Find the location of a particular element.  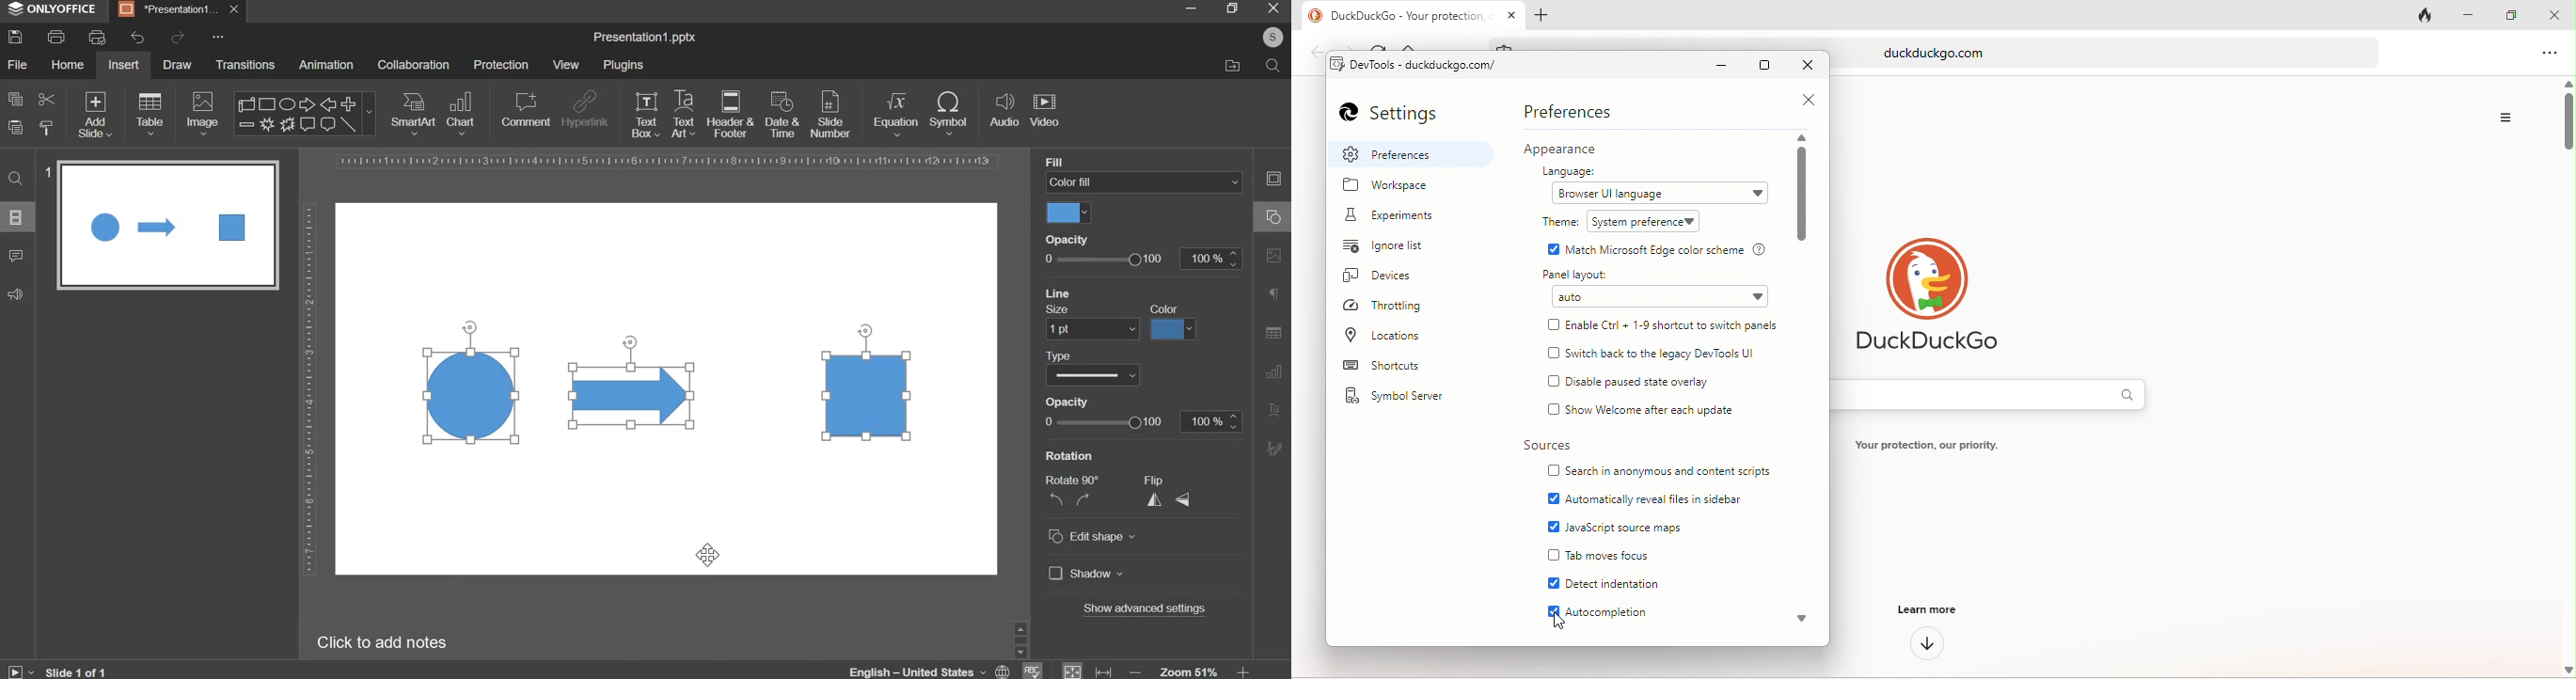

feedback is located at coordinates (15, 294).